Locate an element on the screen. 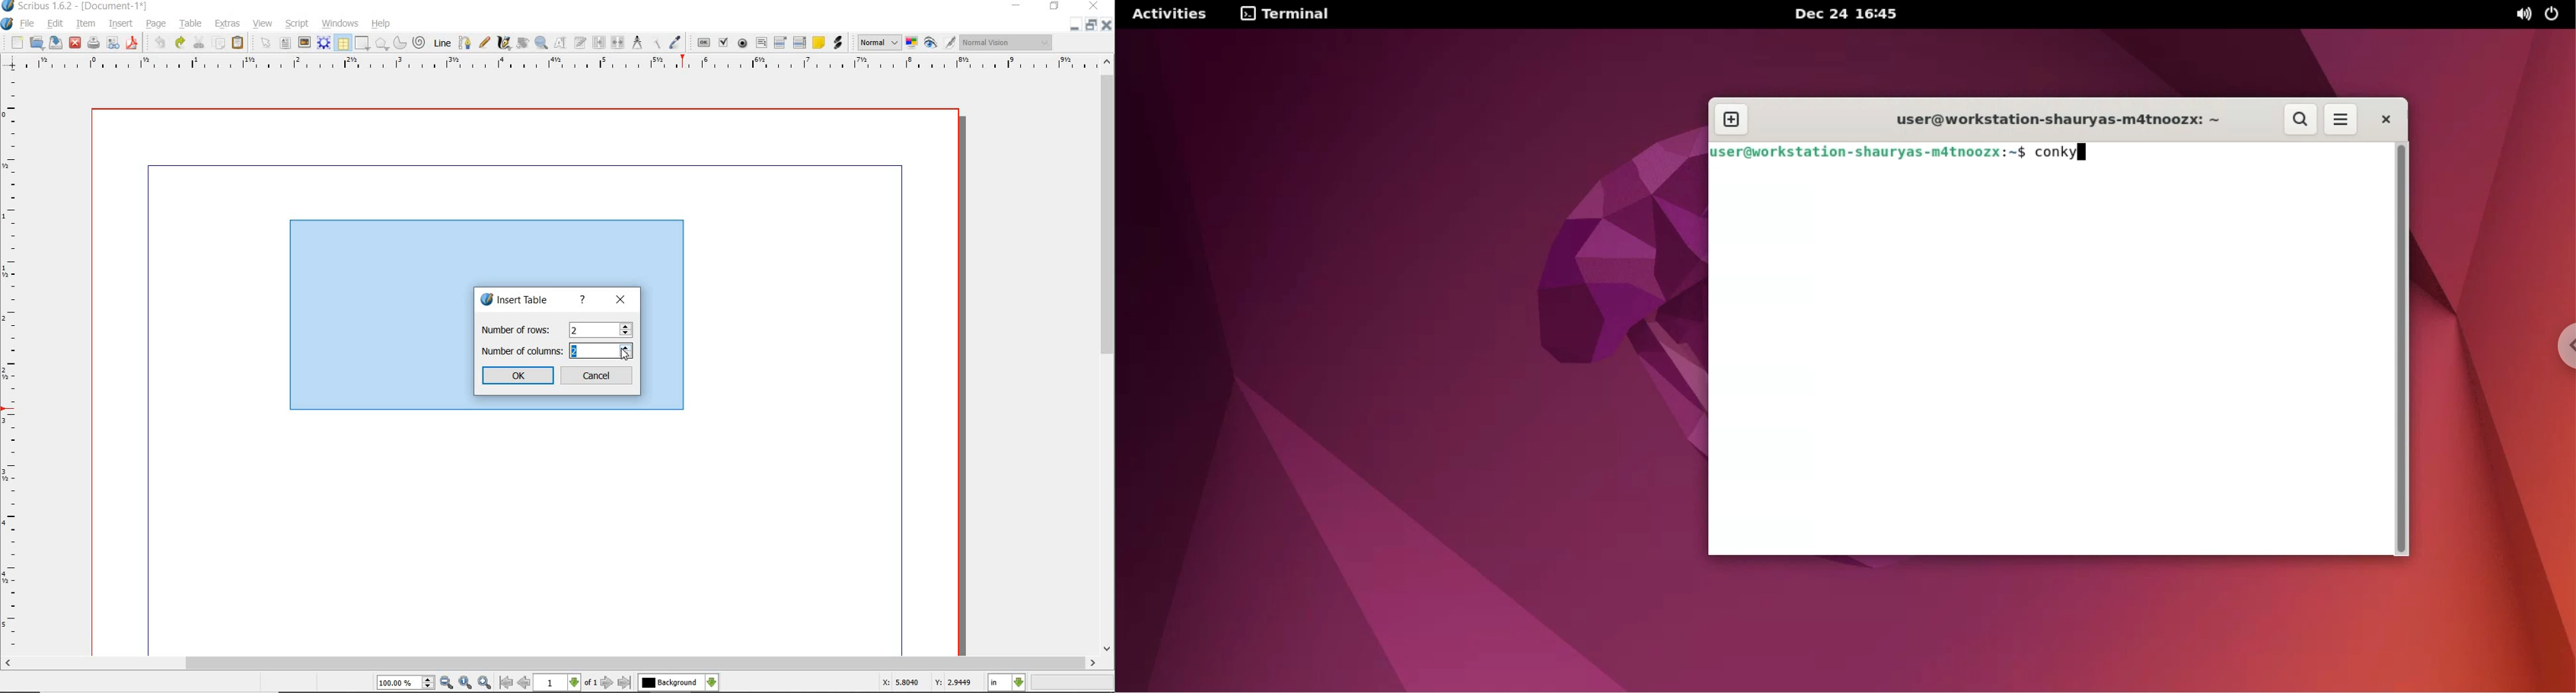  line is located at coordinates (443, 42).